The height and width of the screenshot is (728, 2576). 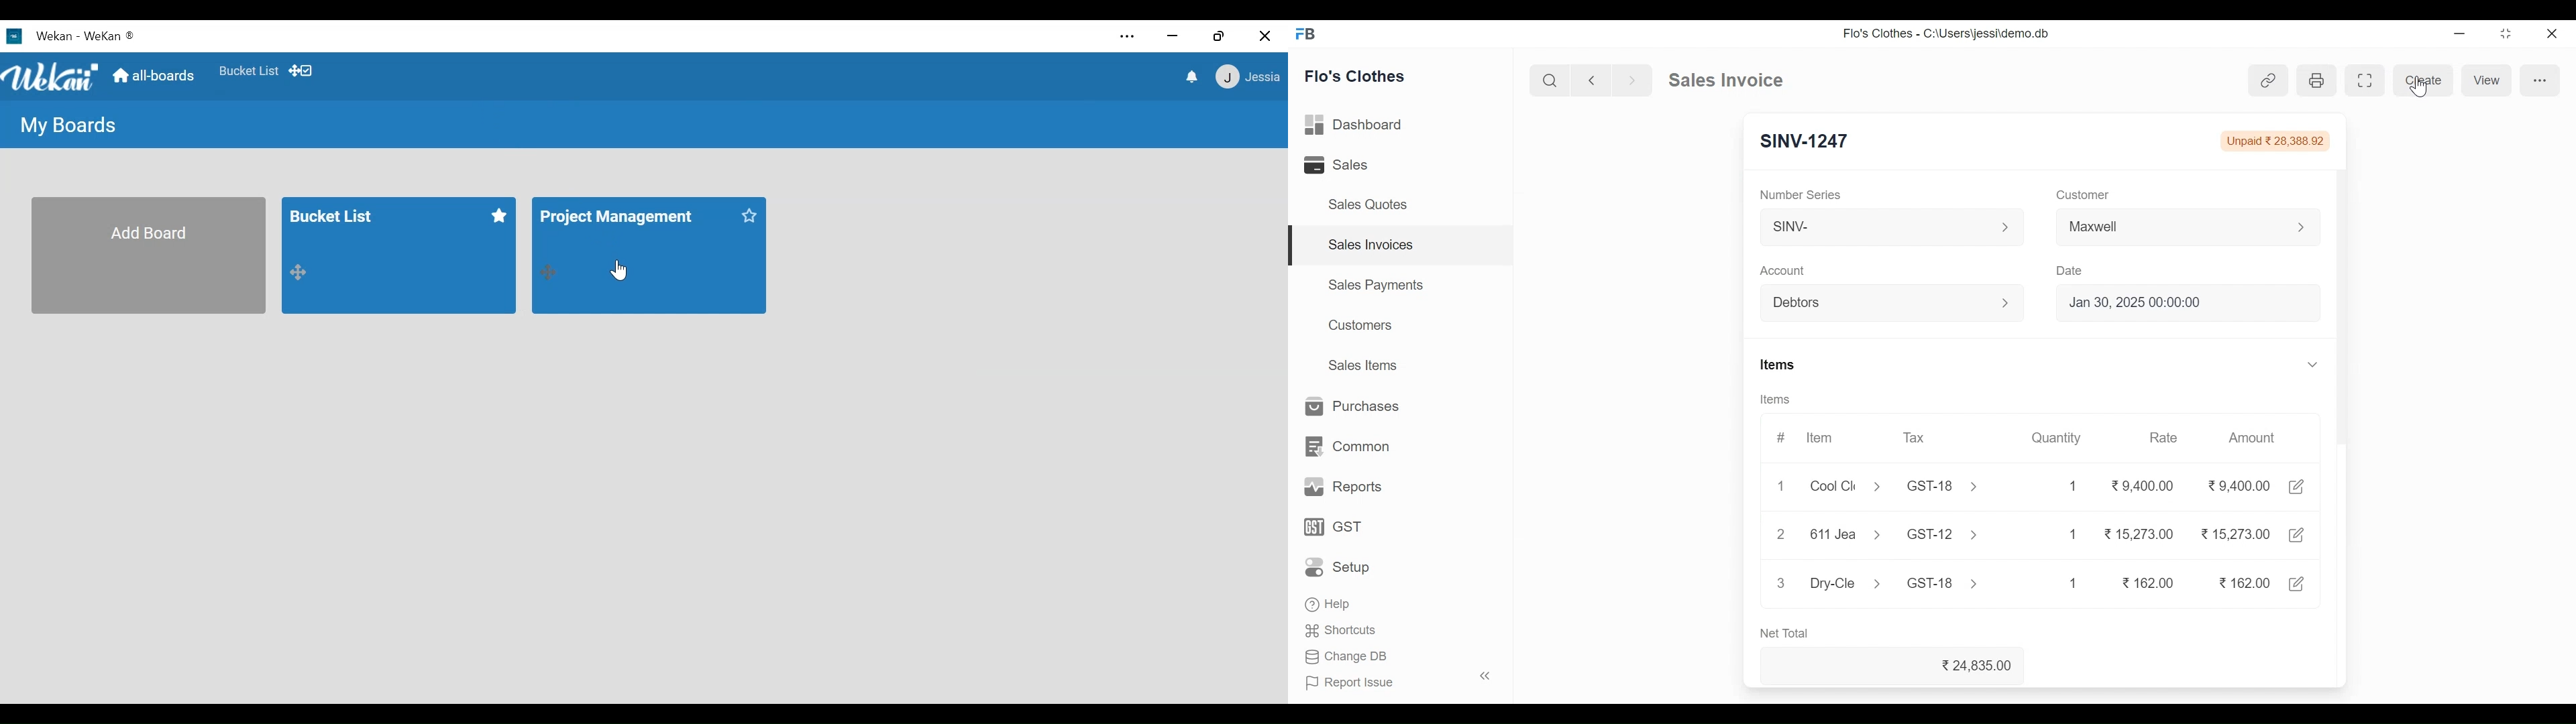 I want to click on Debtors, so click(x=1881, y=304).